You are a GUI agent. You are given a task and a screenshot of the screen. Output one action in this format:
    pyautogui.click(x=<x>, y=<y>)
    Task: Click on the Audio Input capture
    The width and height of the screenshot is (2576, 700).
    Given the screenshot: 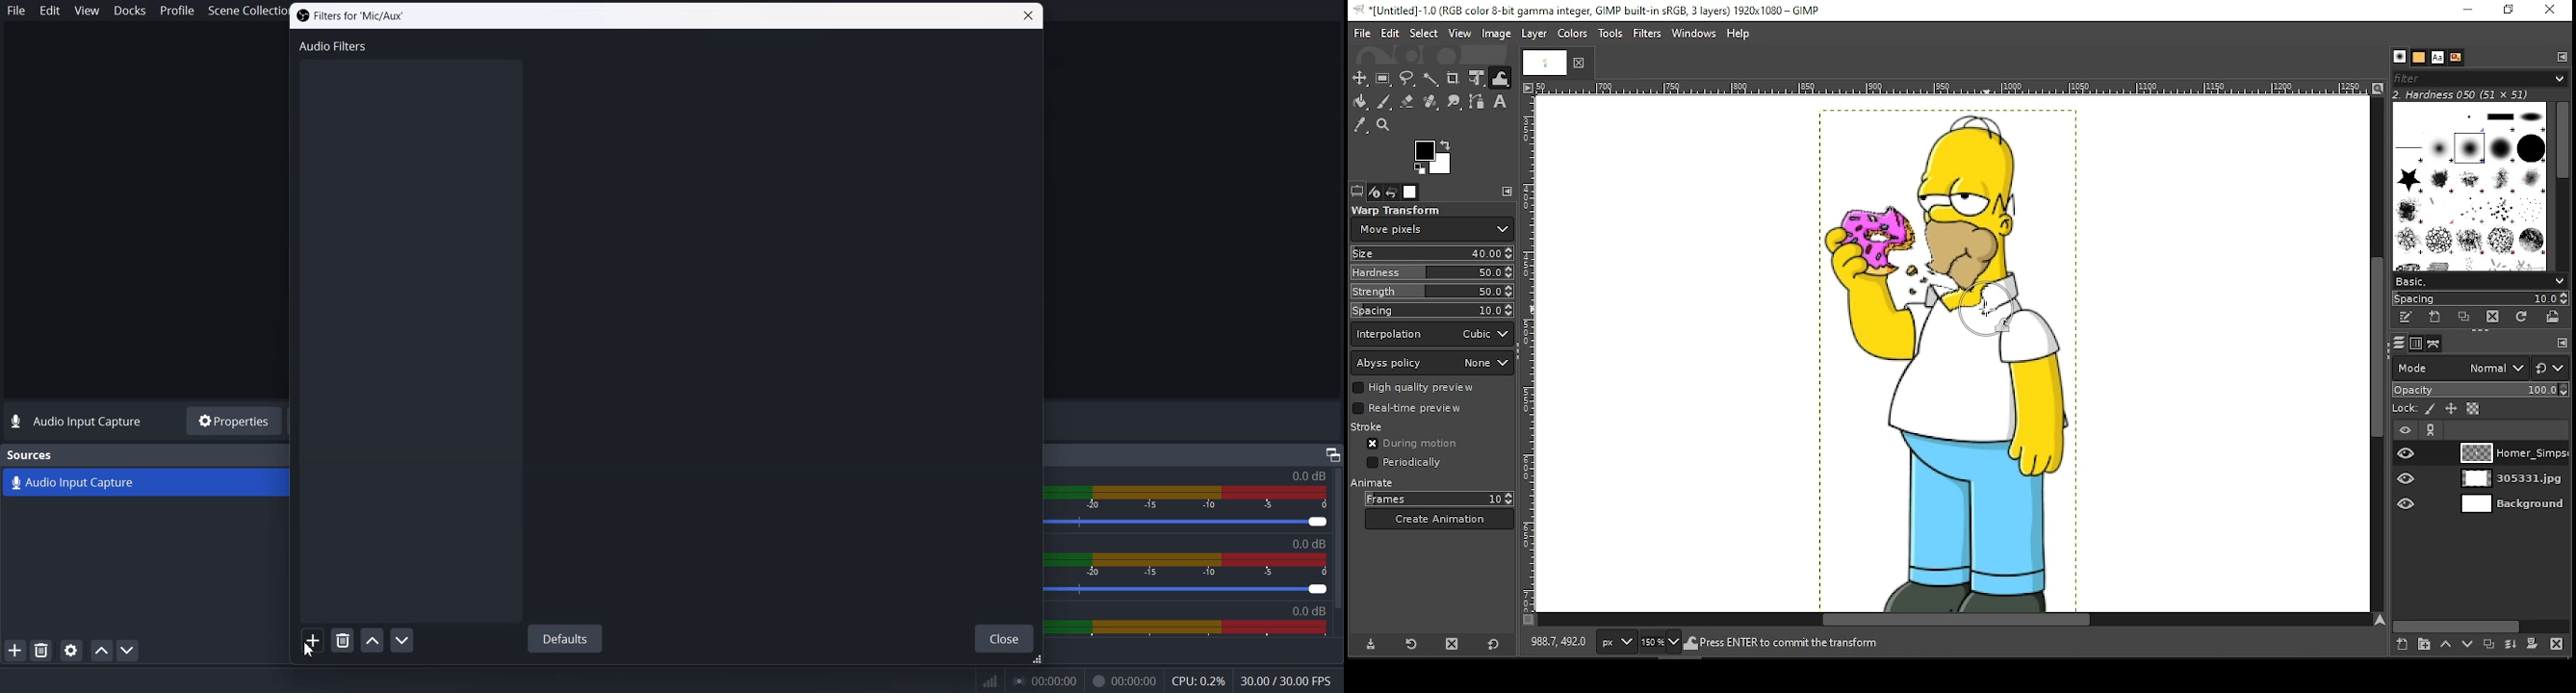 What is the action you would take?
    pyautogui.click(x=1308, y=476)
    